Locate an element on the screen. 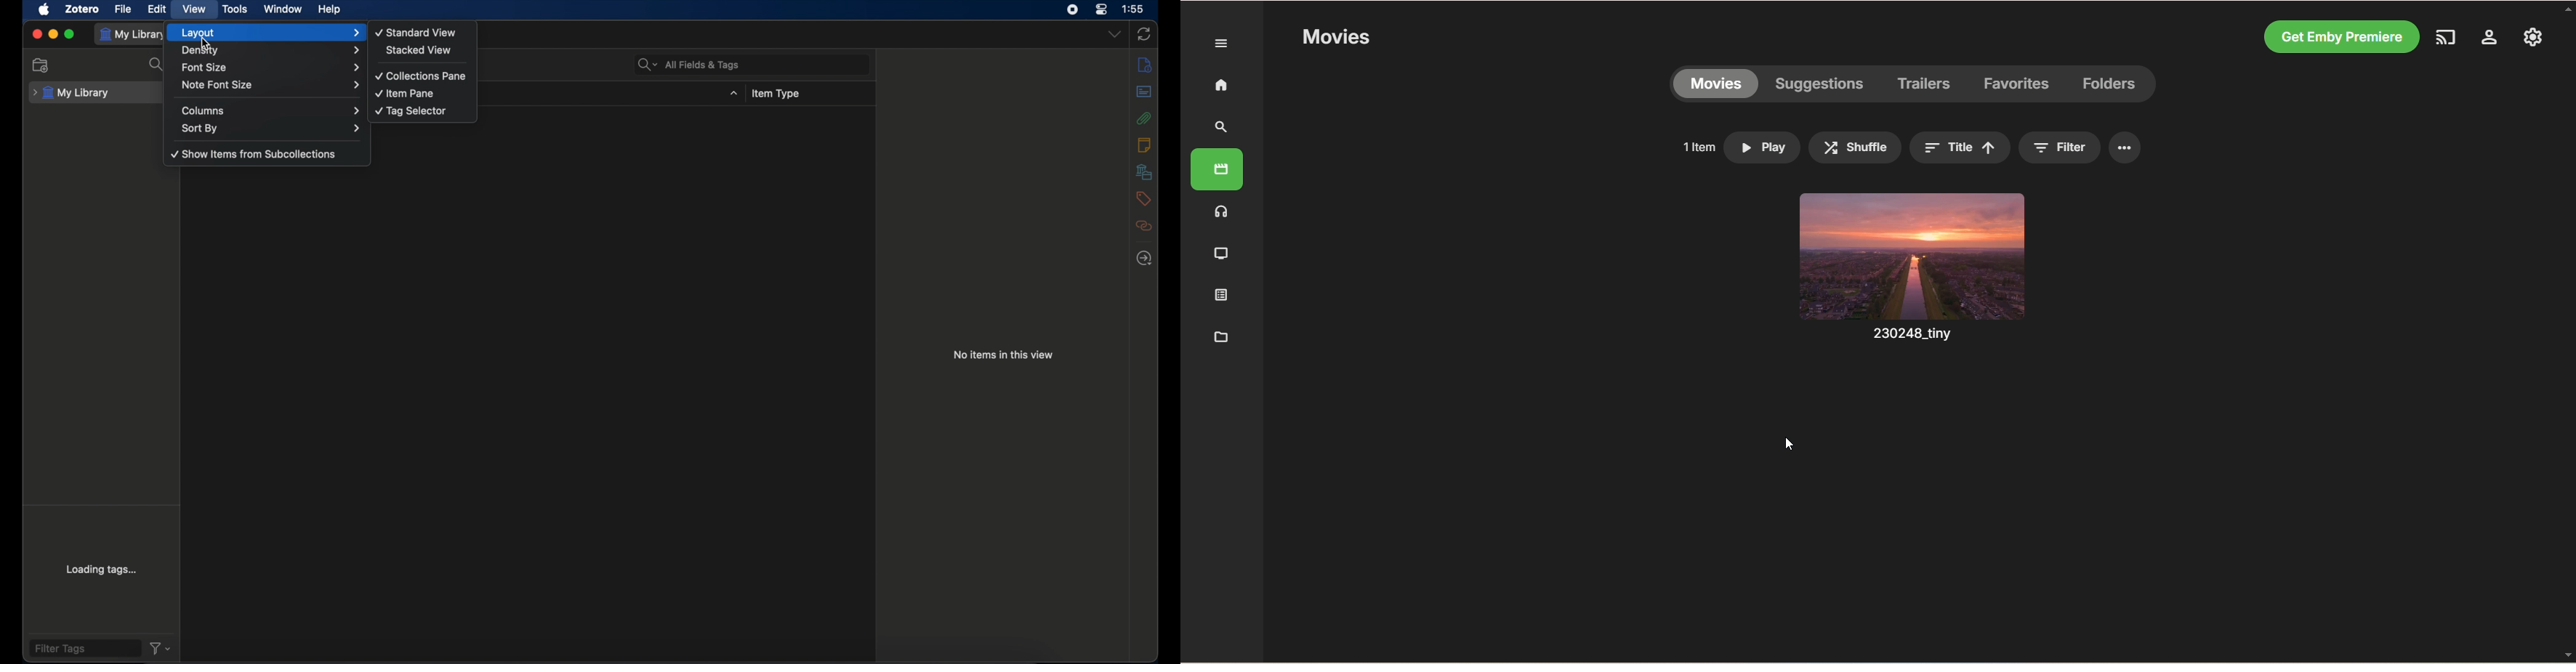 This screenshot has height=672, width=2576. item pane is located at coordinates (405, 93).